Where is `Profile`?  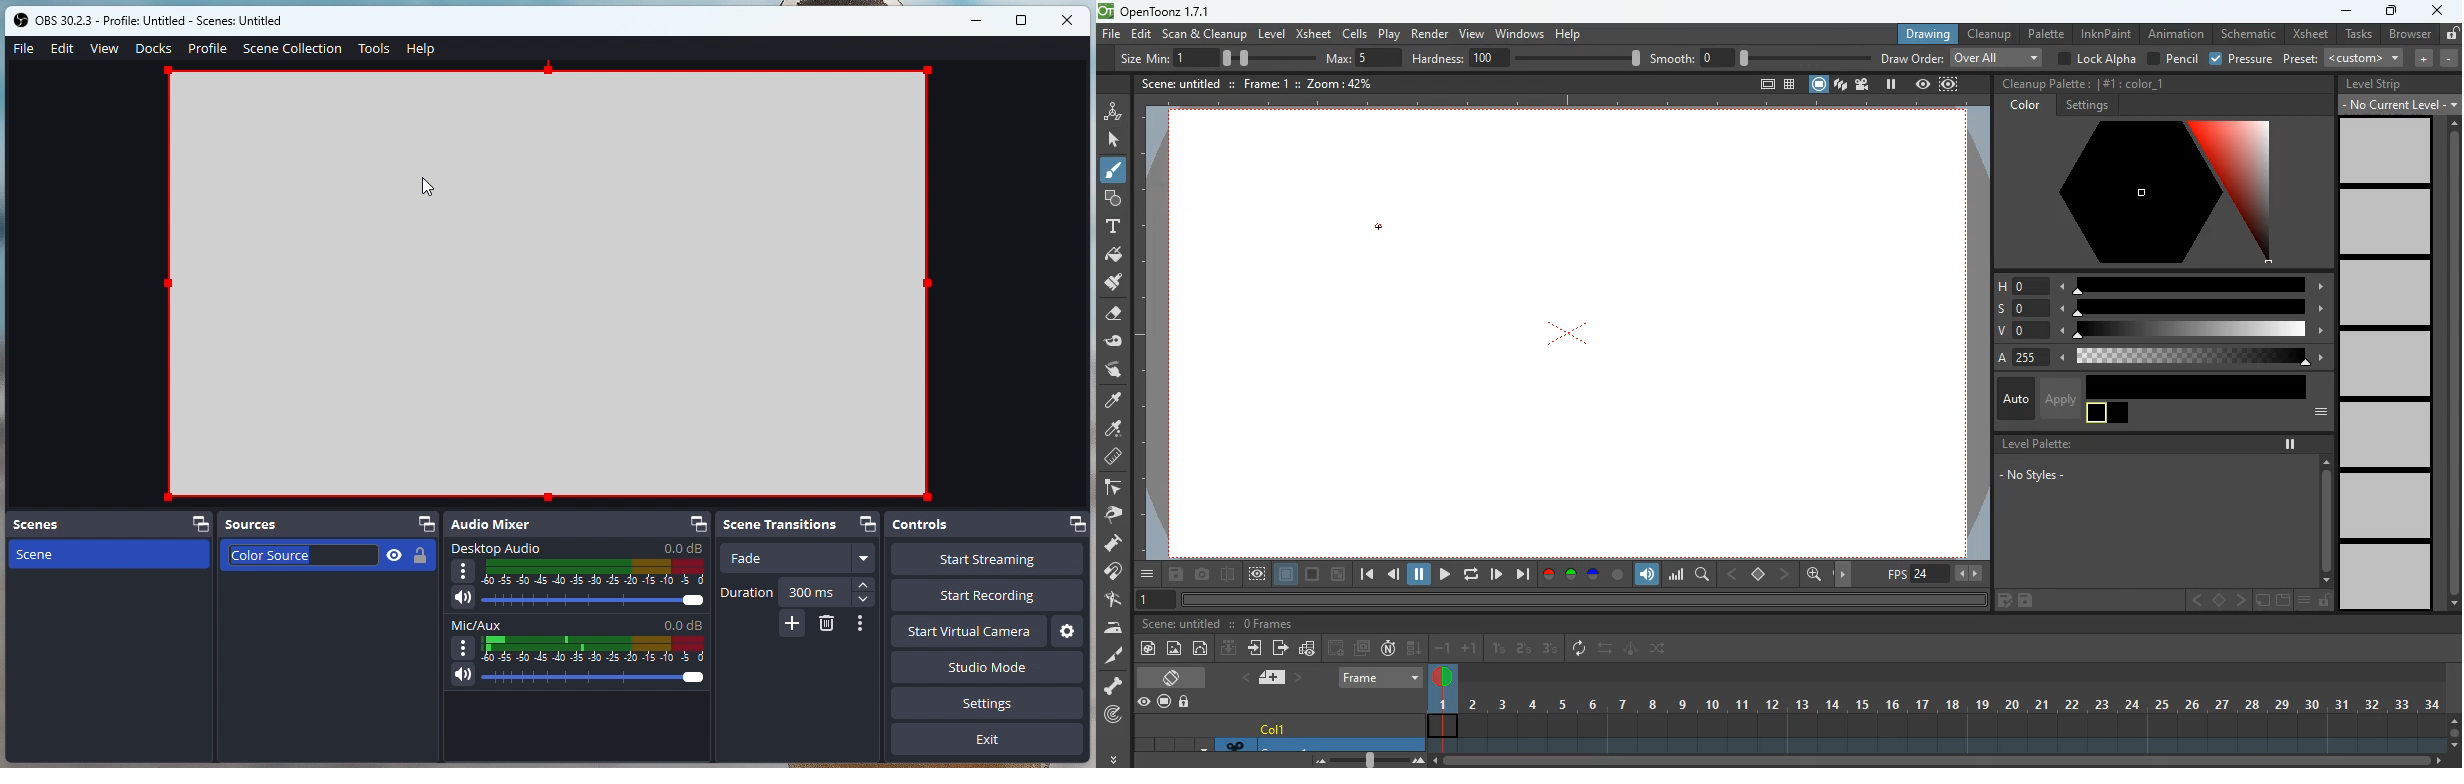
Profile is located at coordinates (207, 48).